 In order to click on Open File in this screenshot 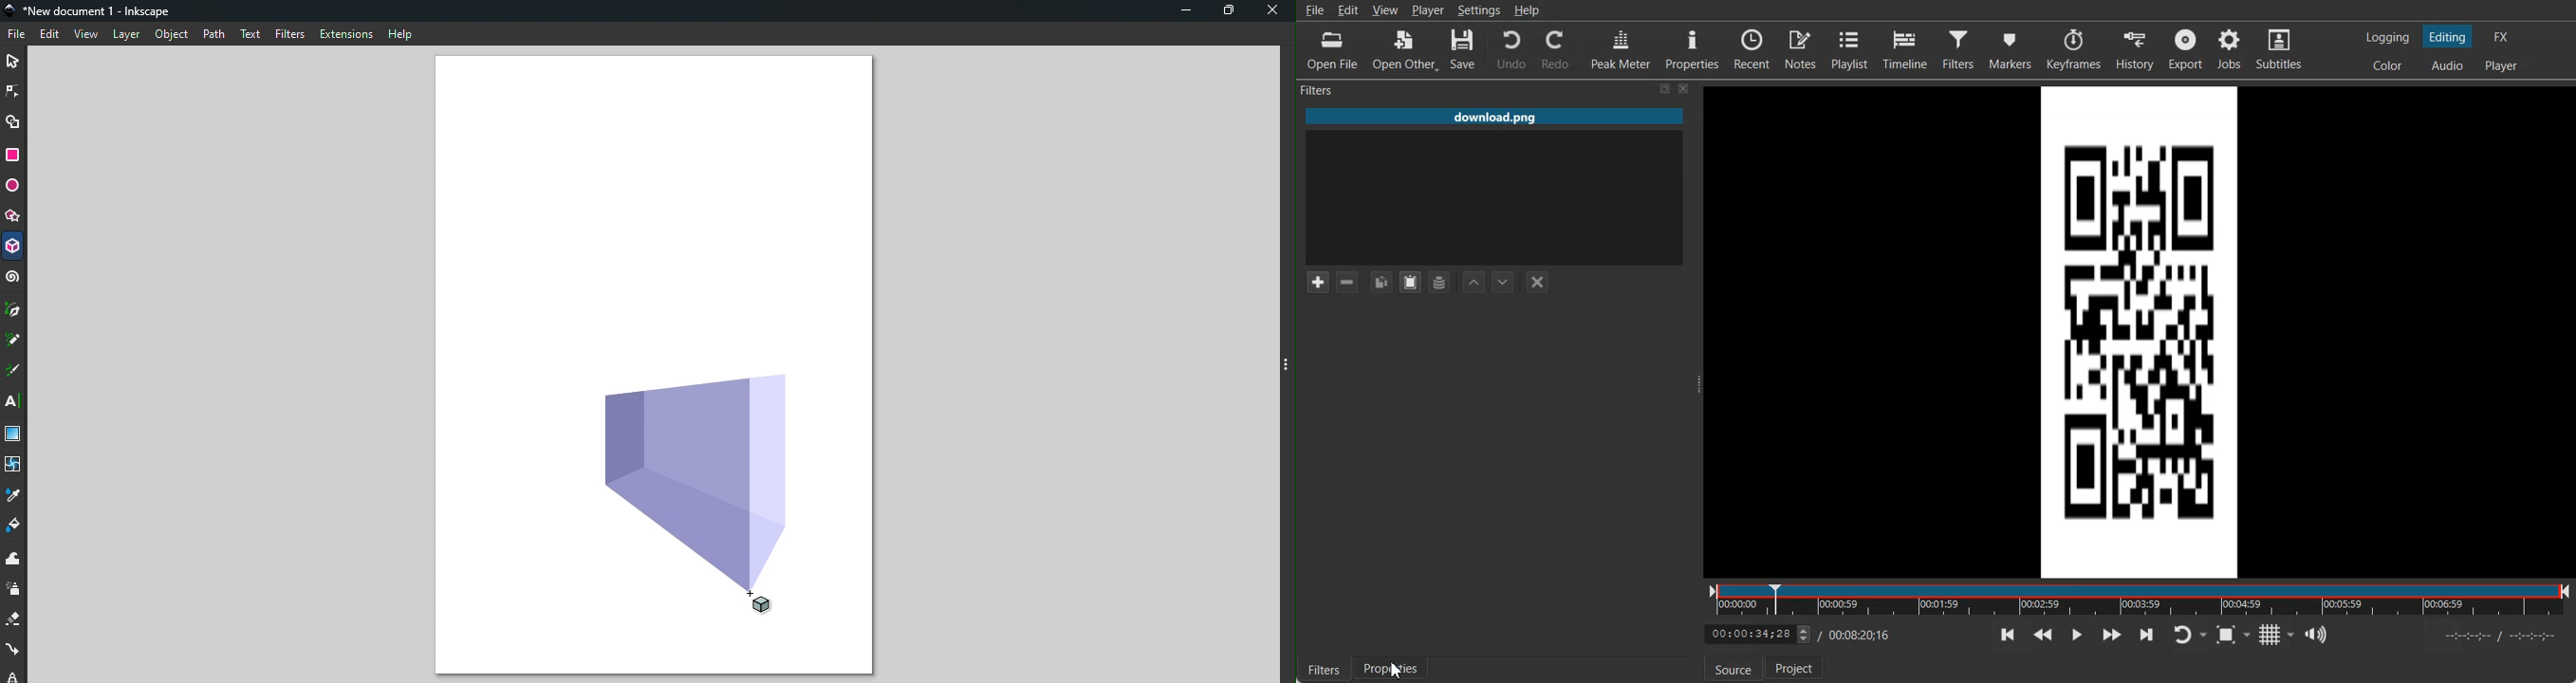, I will do `click(1332, 48)`.